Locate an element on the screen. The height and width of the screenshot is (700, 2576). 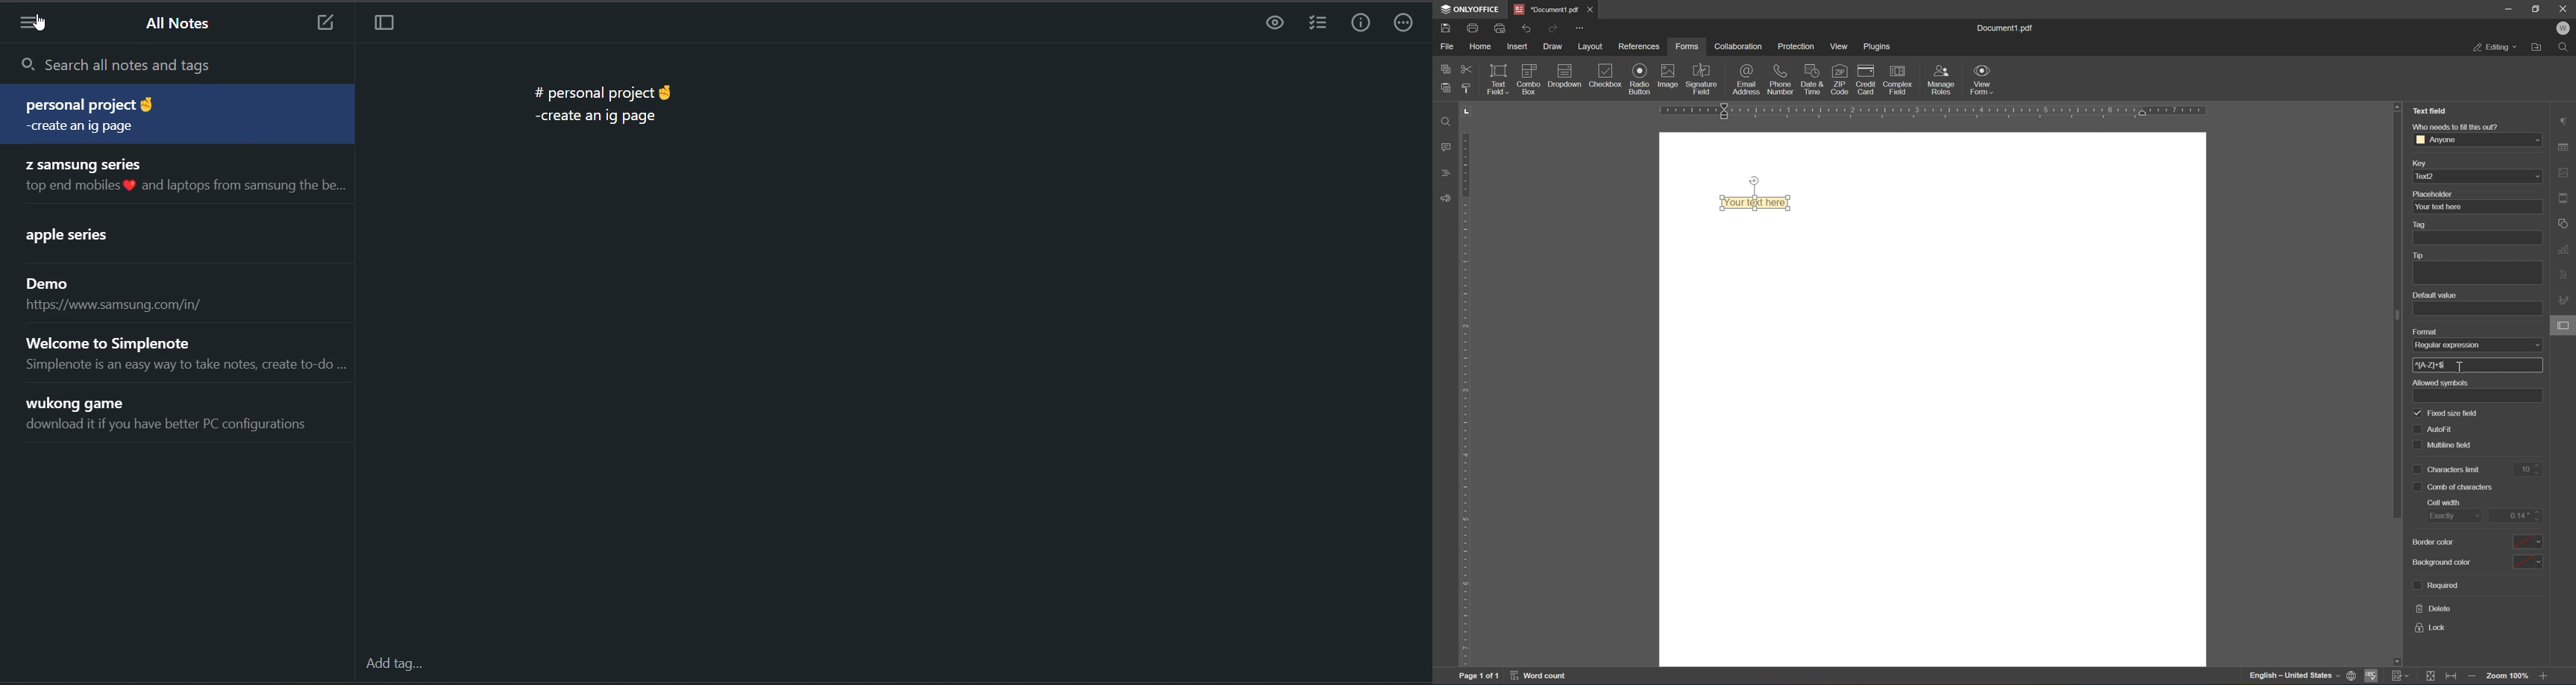
add tag is located at coordinates (396, 667).